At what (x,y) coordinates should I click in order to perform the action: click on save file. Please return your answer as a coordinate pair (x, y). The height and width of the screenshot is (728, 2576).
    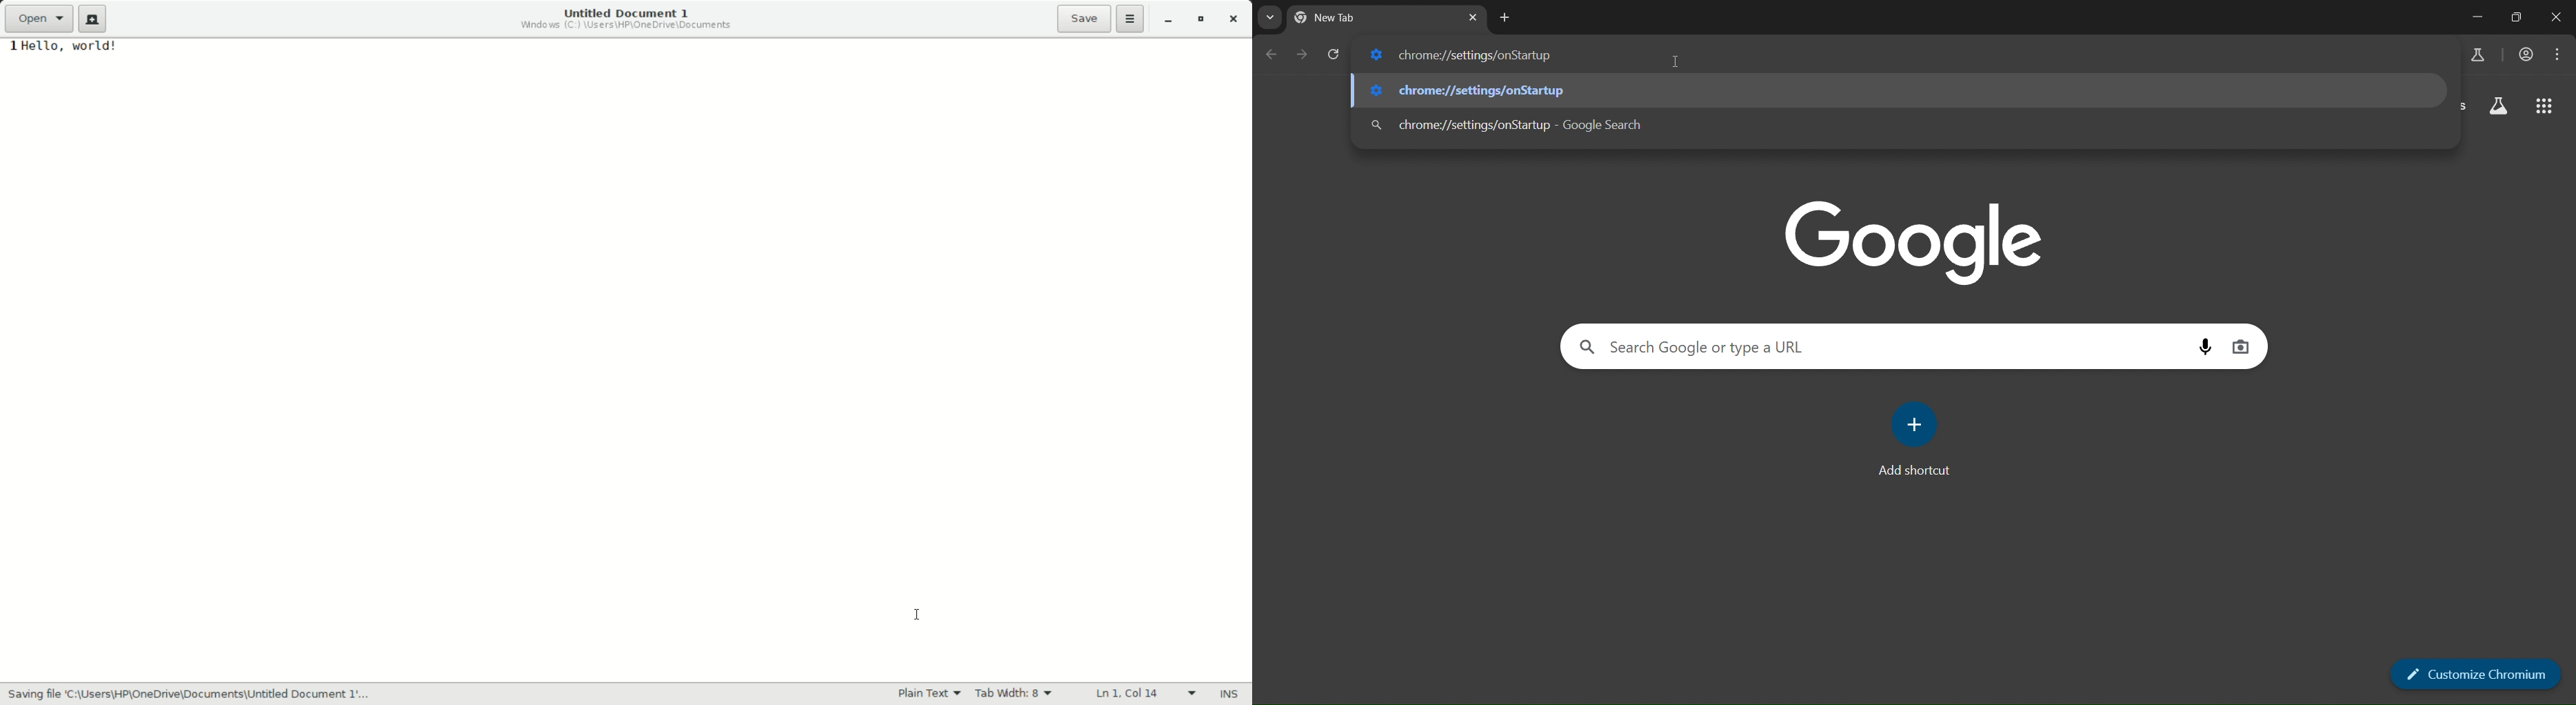
    Looking at the image, I should click on (1085, 19).